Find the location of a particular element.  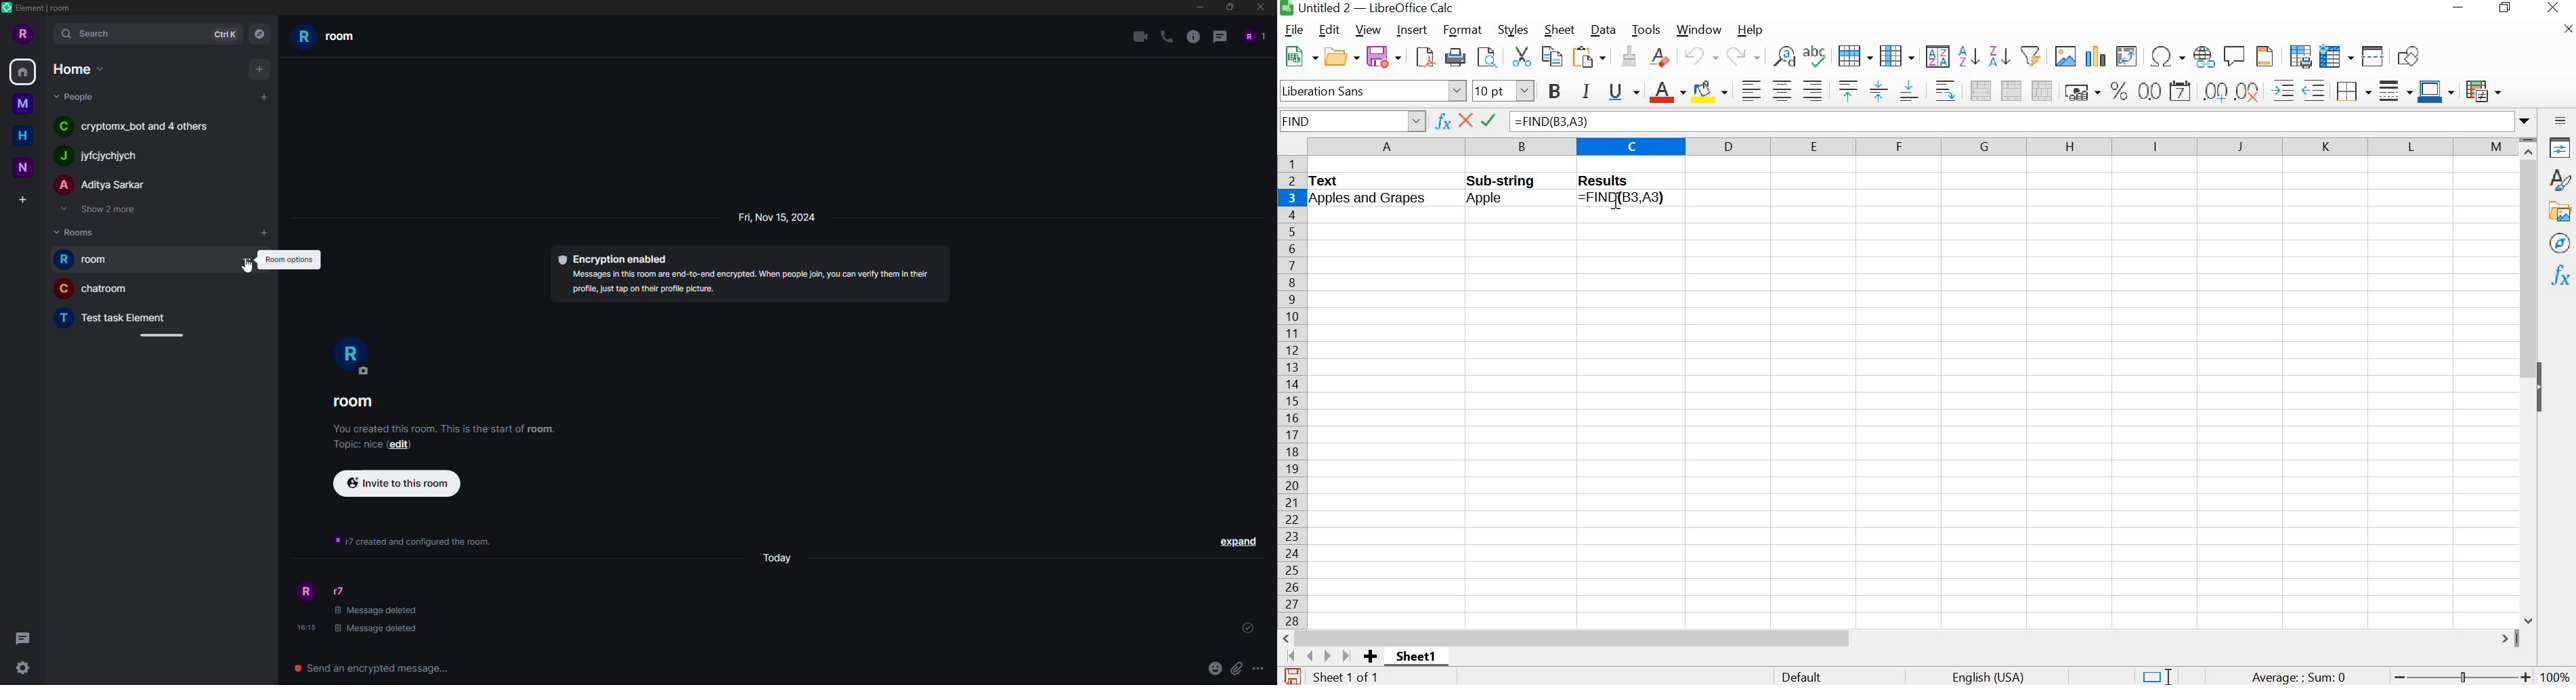

r is located at coordinates (21, 35).